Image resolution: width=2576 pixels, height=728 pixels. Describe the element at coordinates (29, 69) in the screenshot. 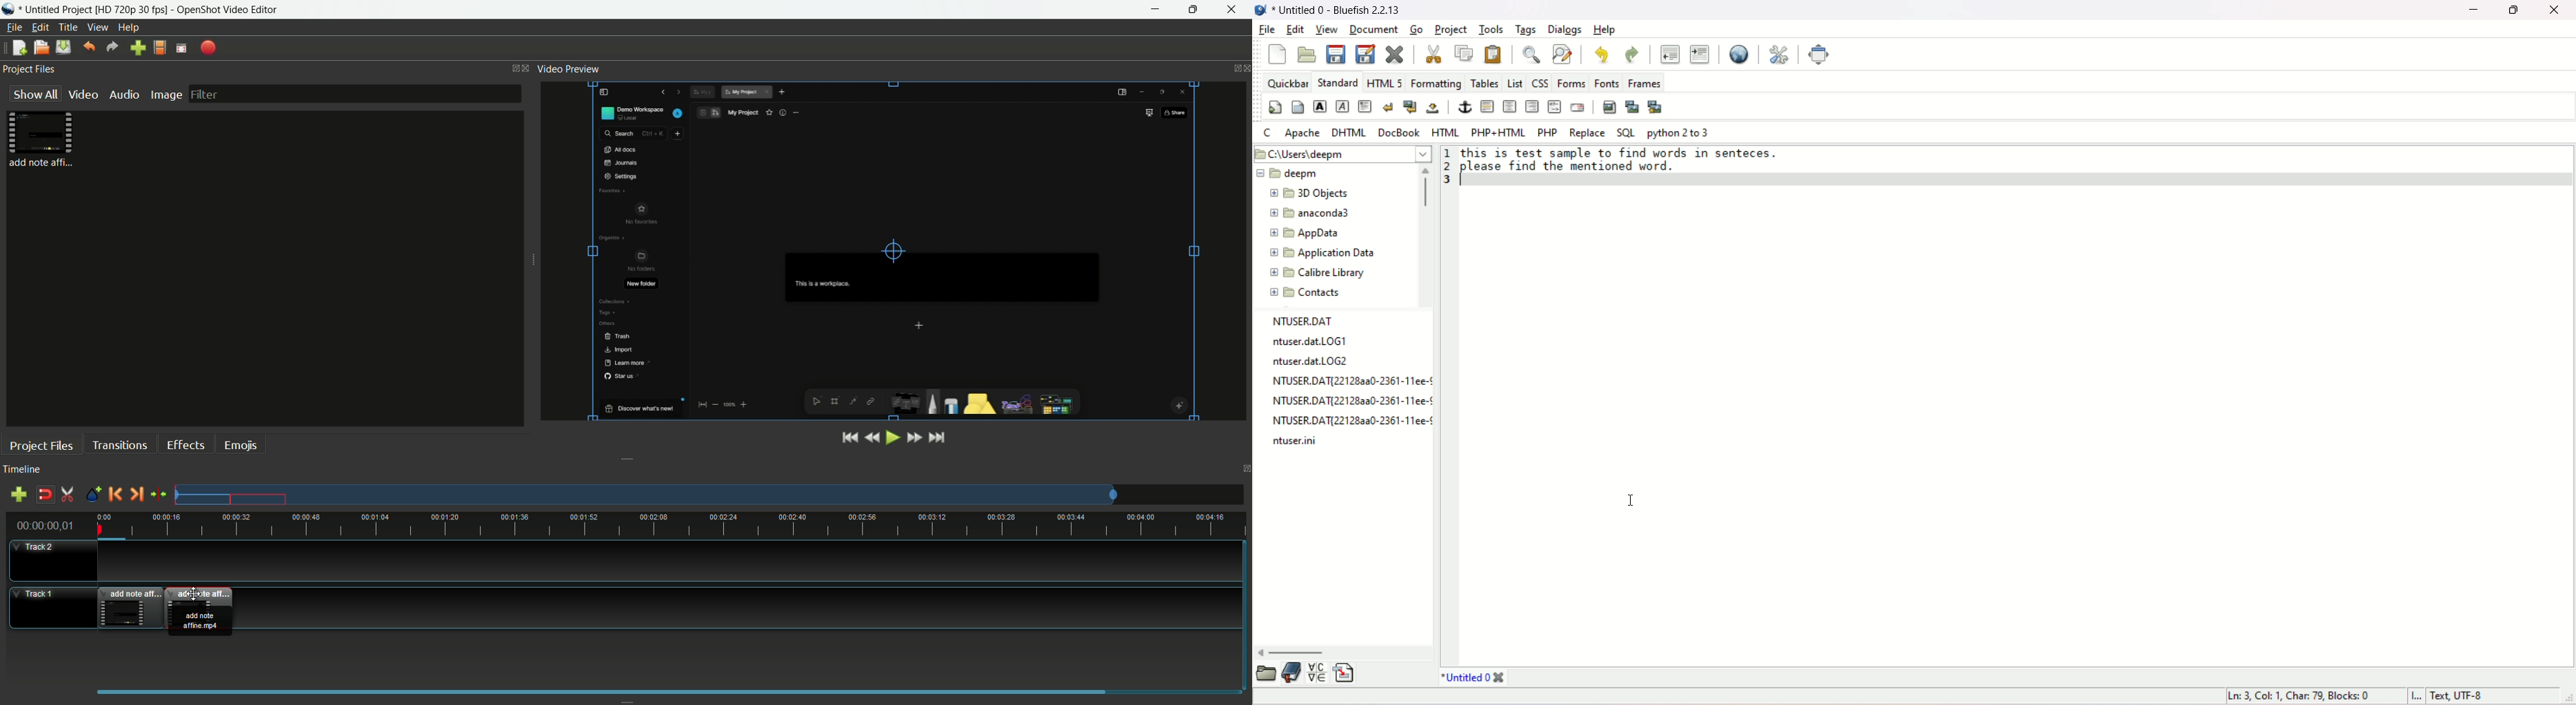

I see `project files` at that location.